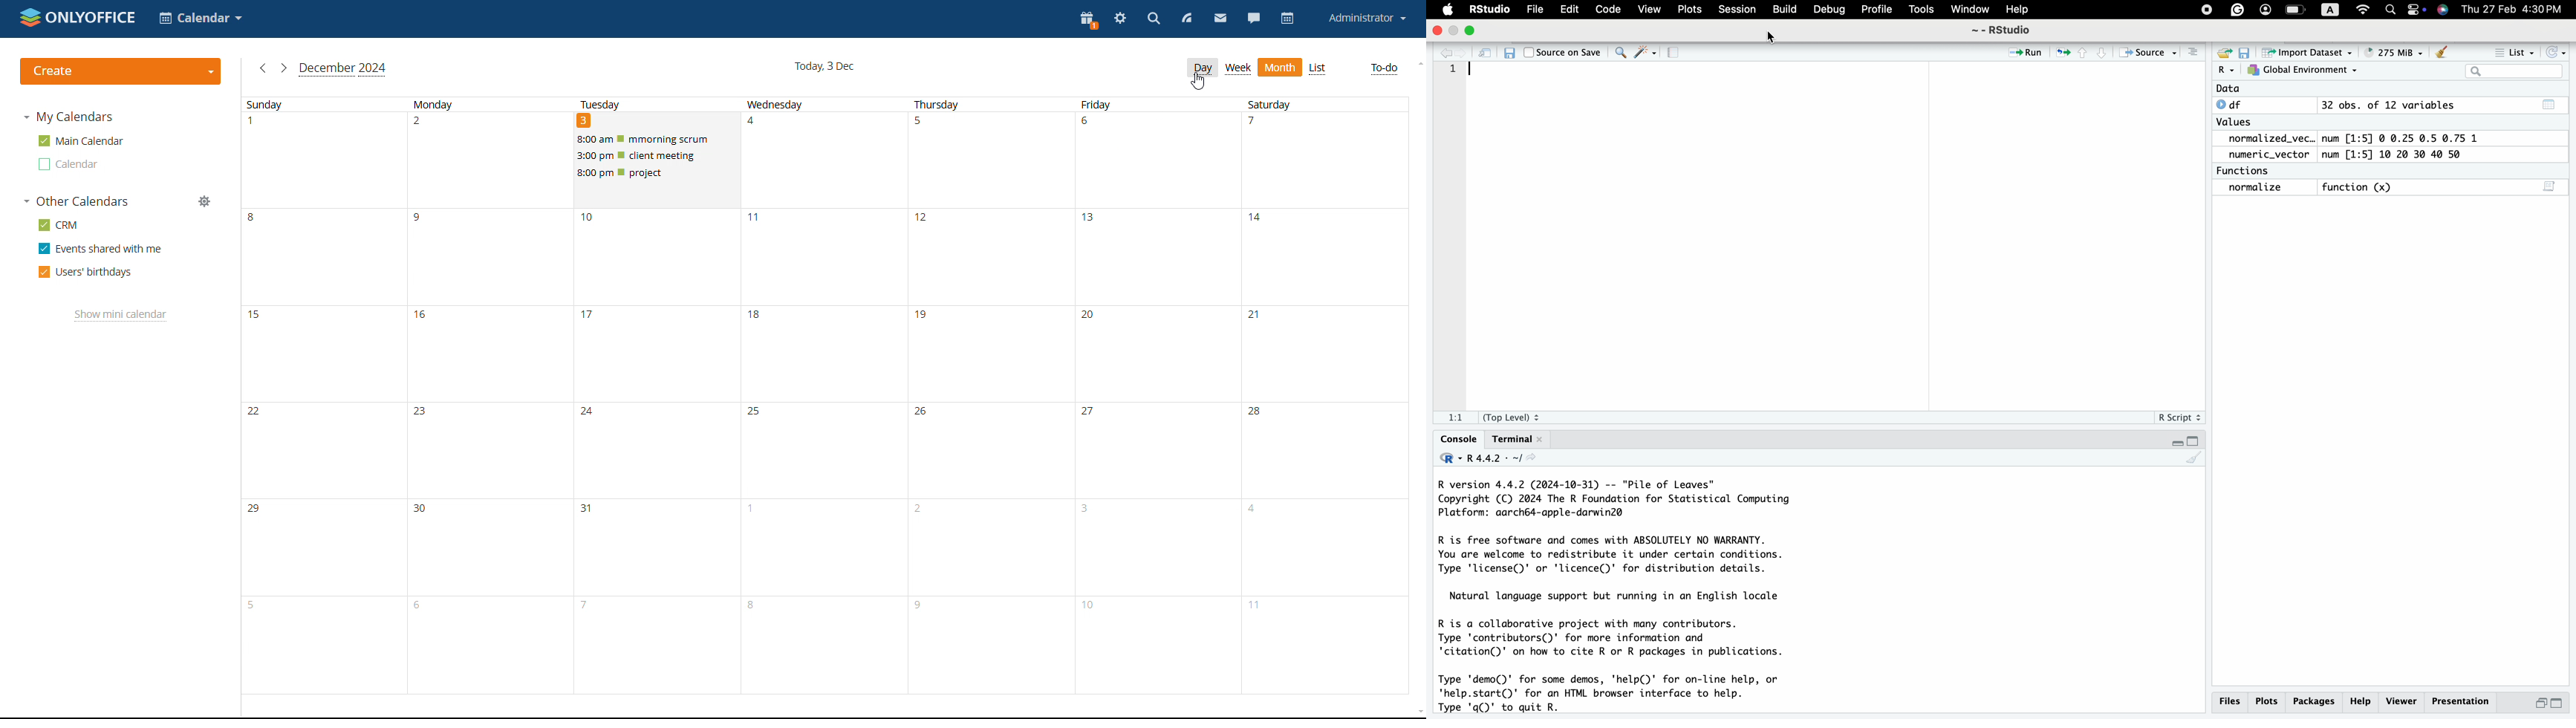 Image resolution: width=2576 pixels, height=728 pixels. I want to click on (Top level), so click(1512, 417).